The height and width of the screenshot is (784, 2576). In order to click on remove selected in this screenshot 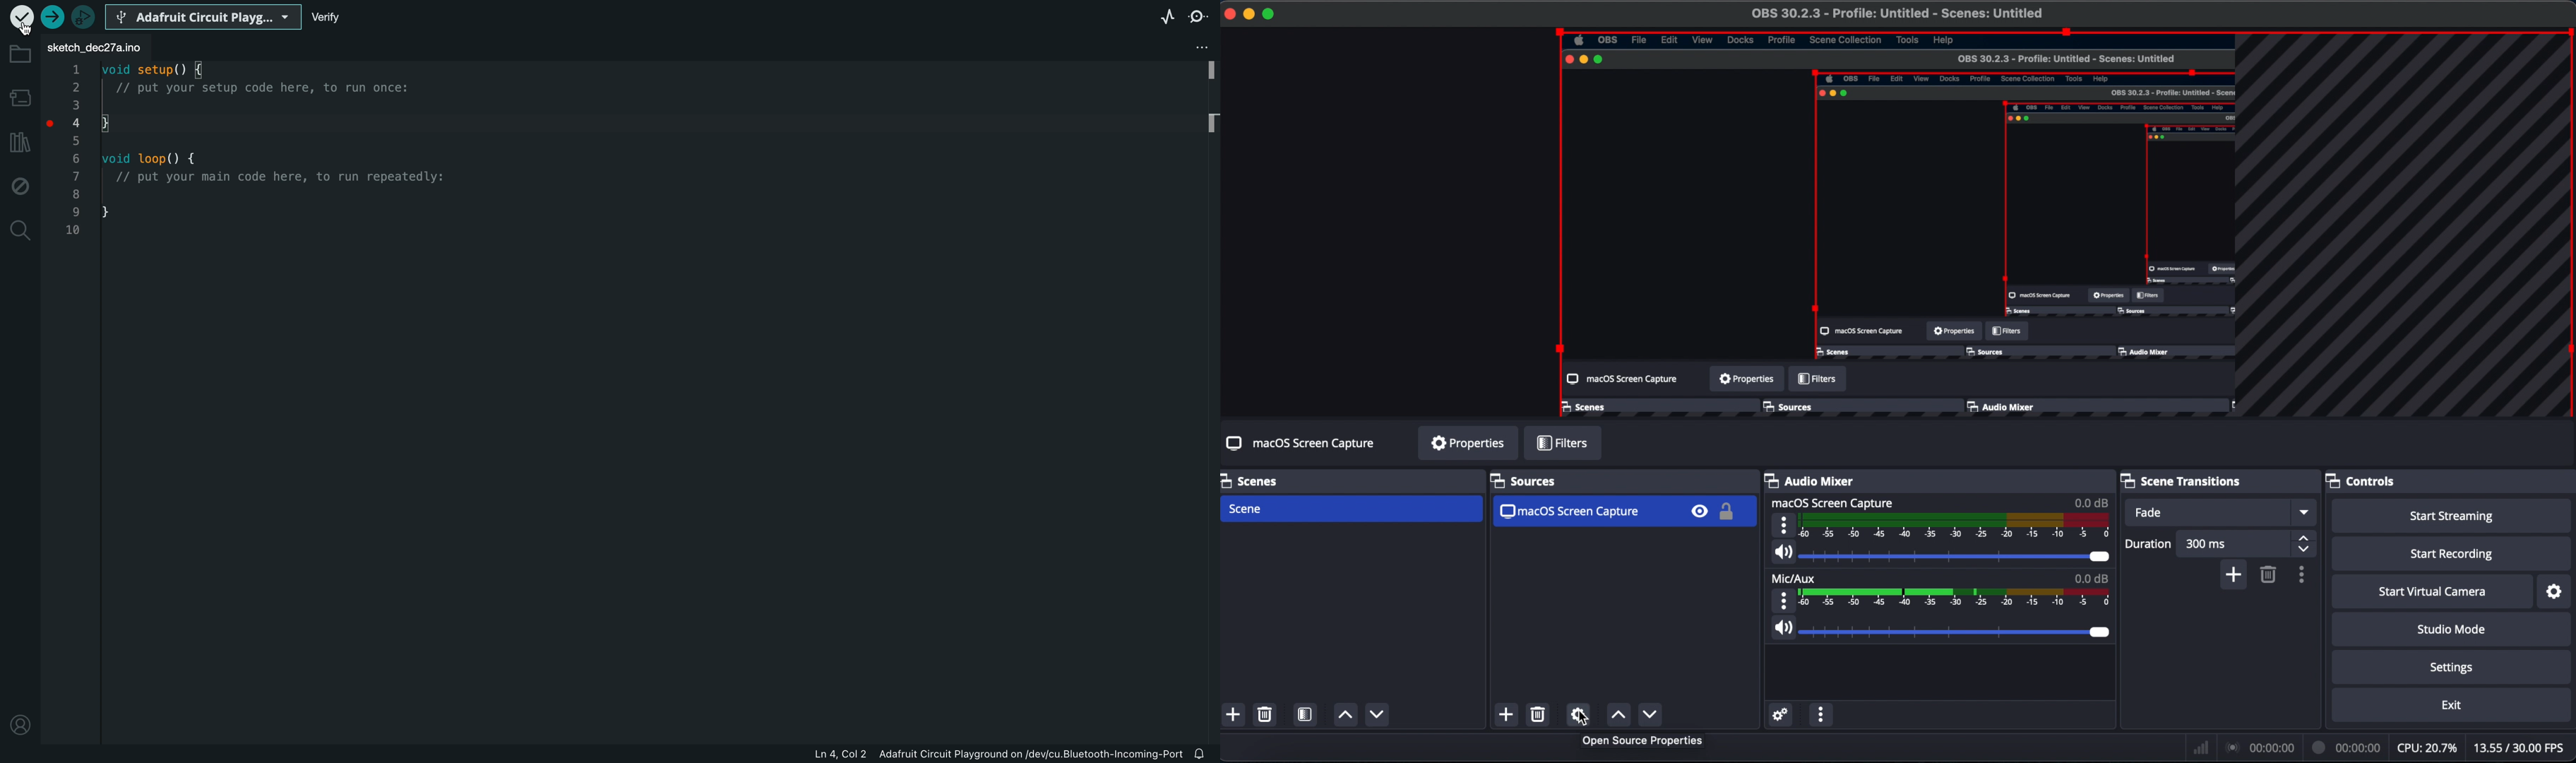, I will do `click(1264, 714)`.